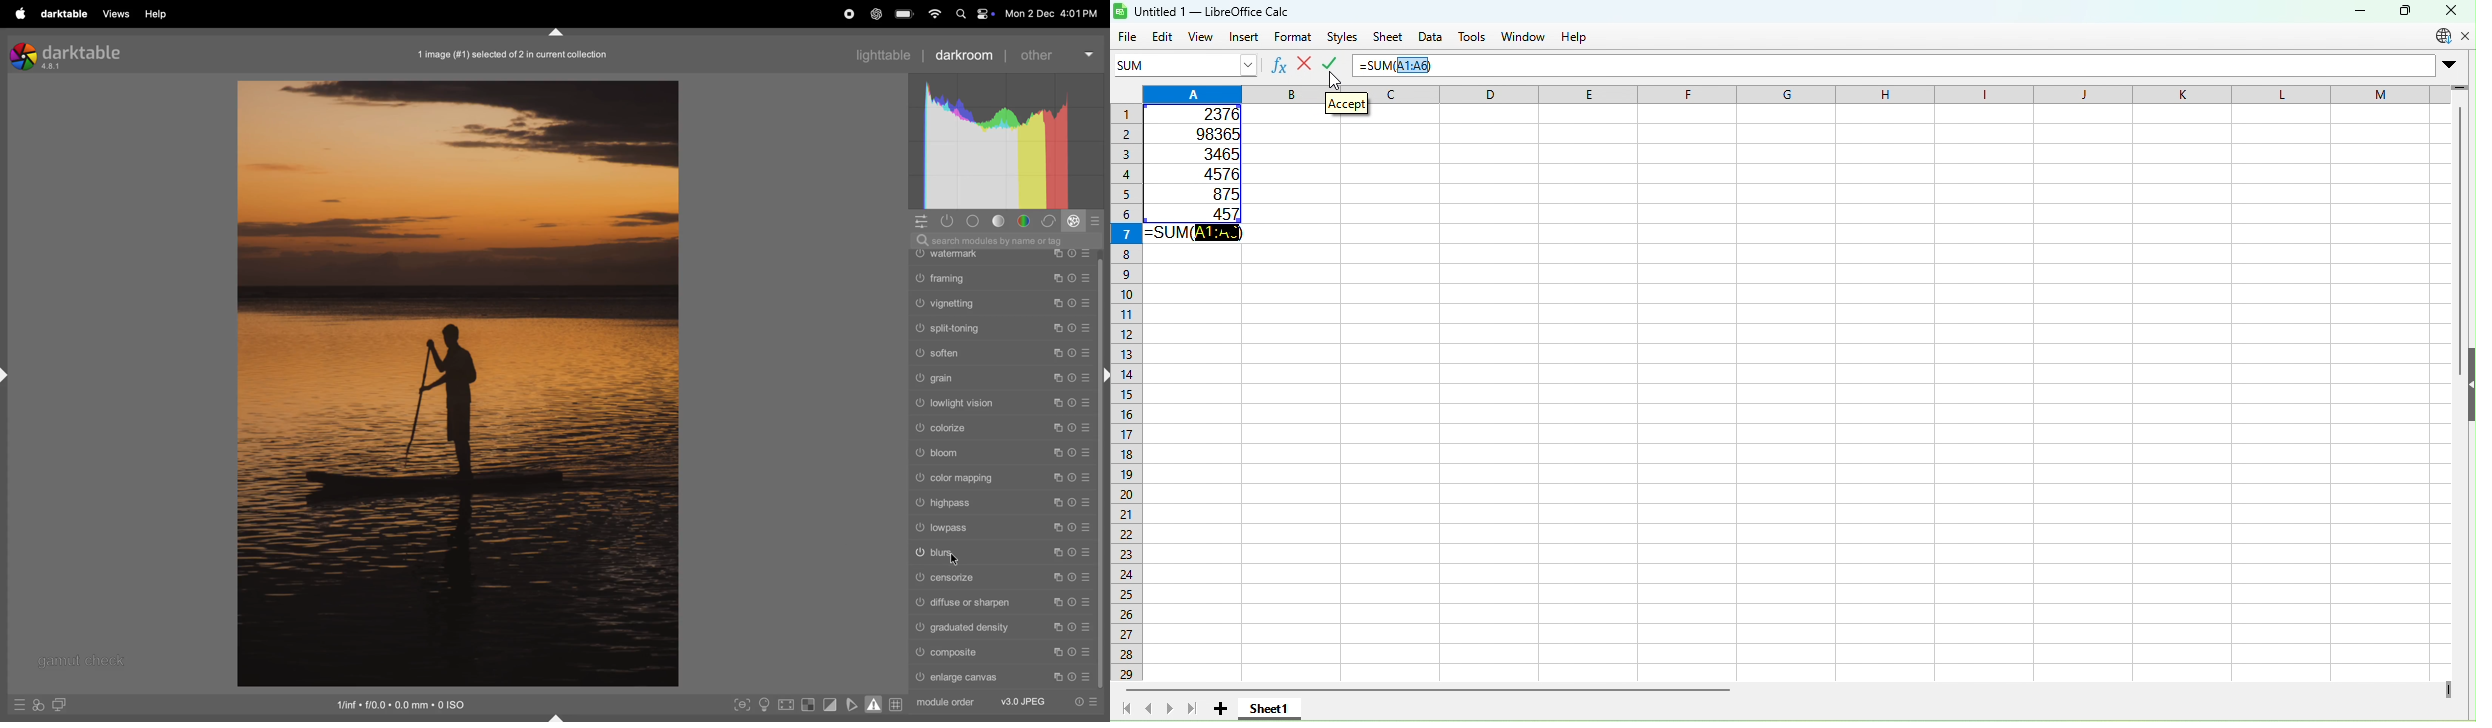 This screenshot has width=2492, height=728. Describe the element at coordinates (947, 221) in the screenshot. I see `show only active modules` at that location.